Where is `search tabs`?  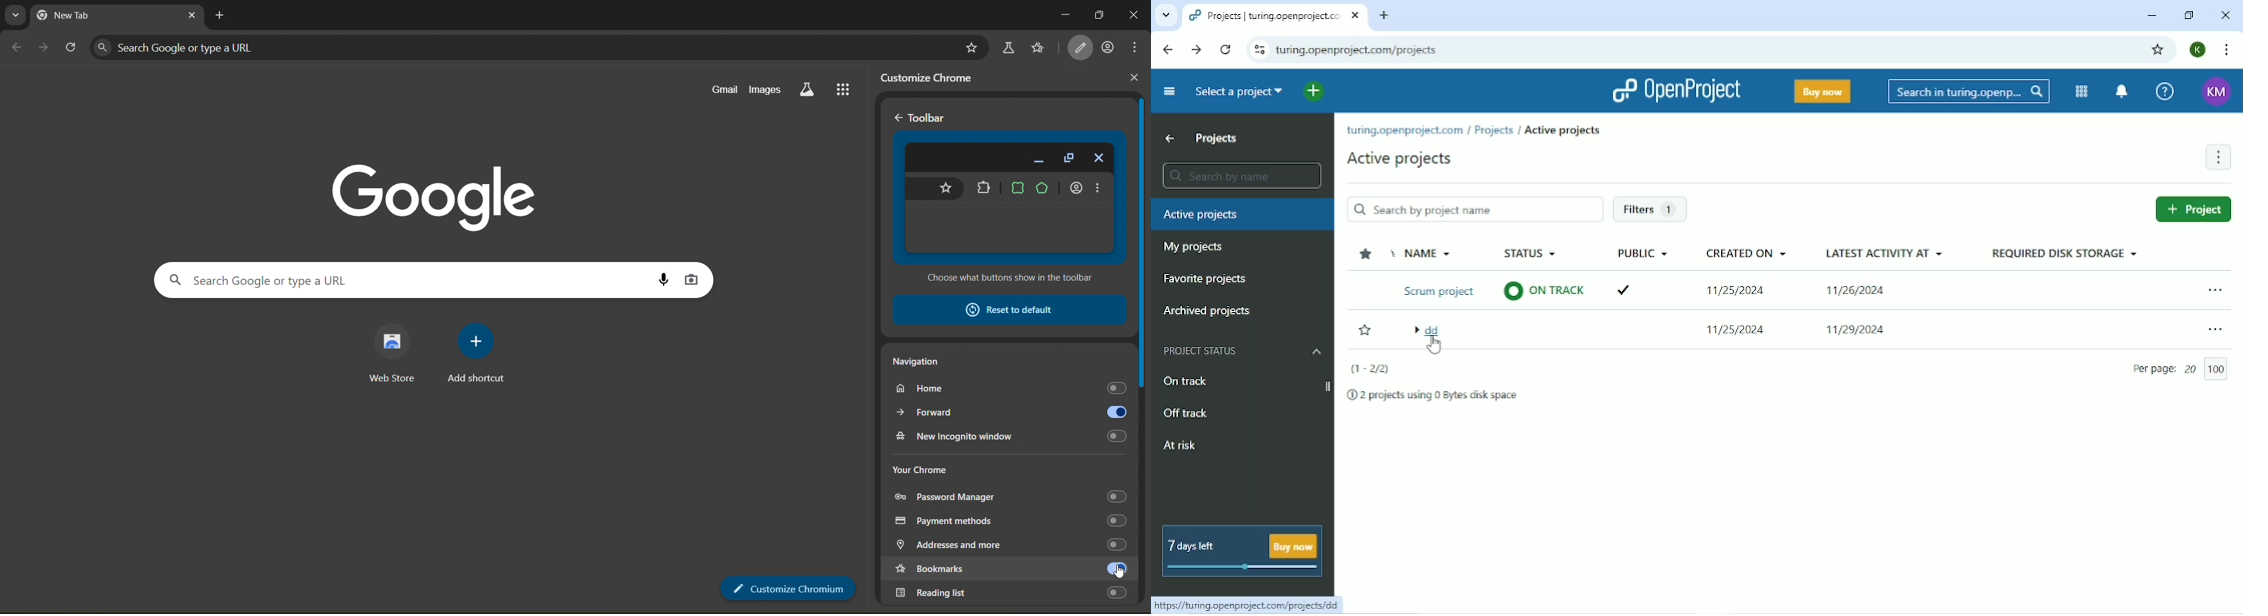
search tabs is located at coordinates (15, 14).